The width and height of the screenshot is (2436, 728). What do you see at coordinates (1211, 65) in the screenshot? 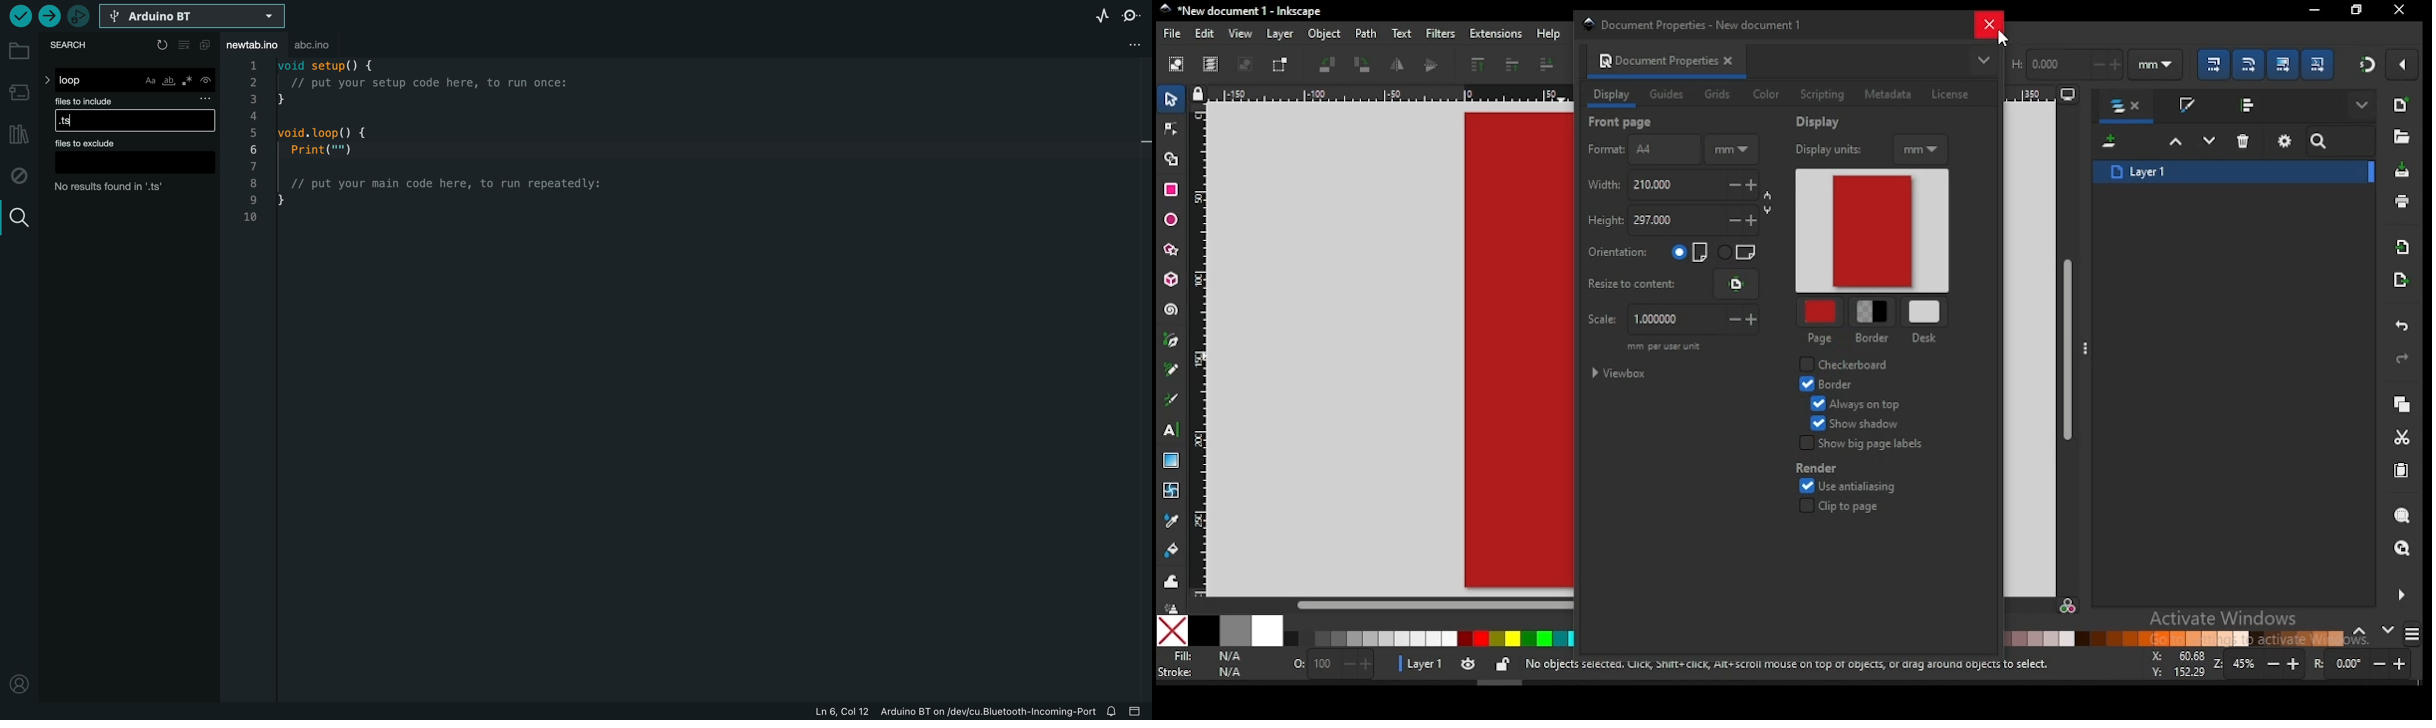
I see `select all in all layers` at bounding box center [1211, 65].